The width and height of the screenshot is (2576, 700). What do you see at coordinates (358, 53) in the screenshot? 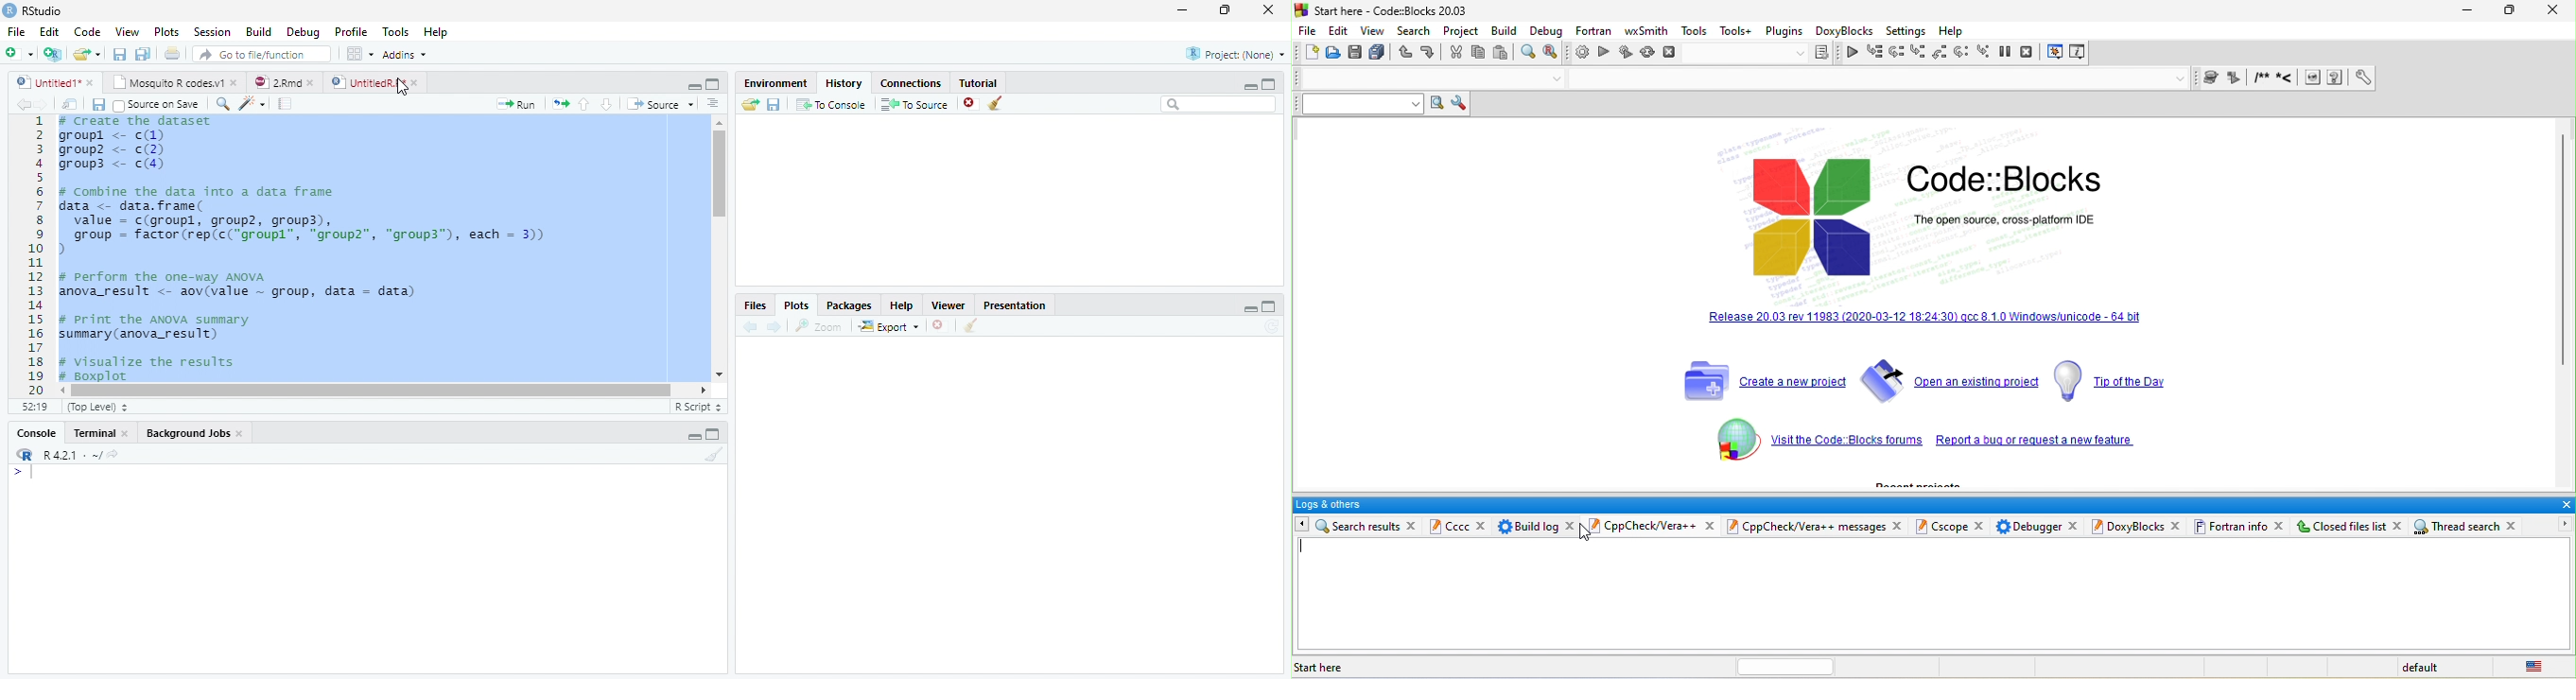
I see `Workspace pane` at bounding box center [358, 53].